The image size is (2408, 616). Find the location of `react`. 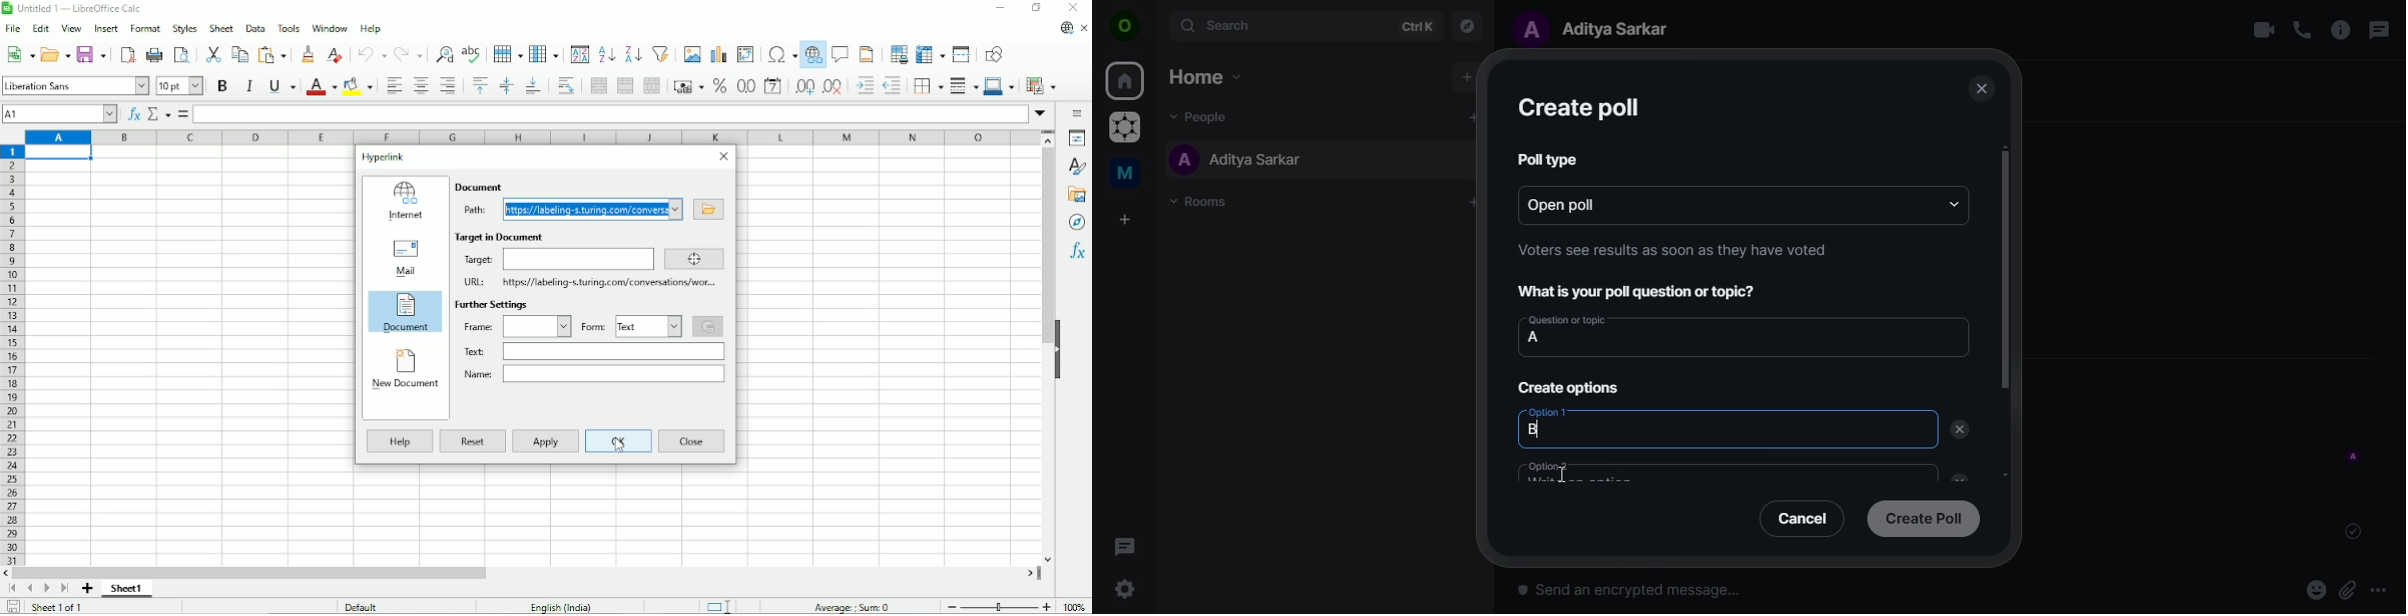

react is located at coordinates (2317, 592).